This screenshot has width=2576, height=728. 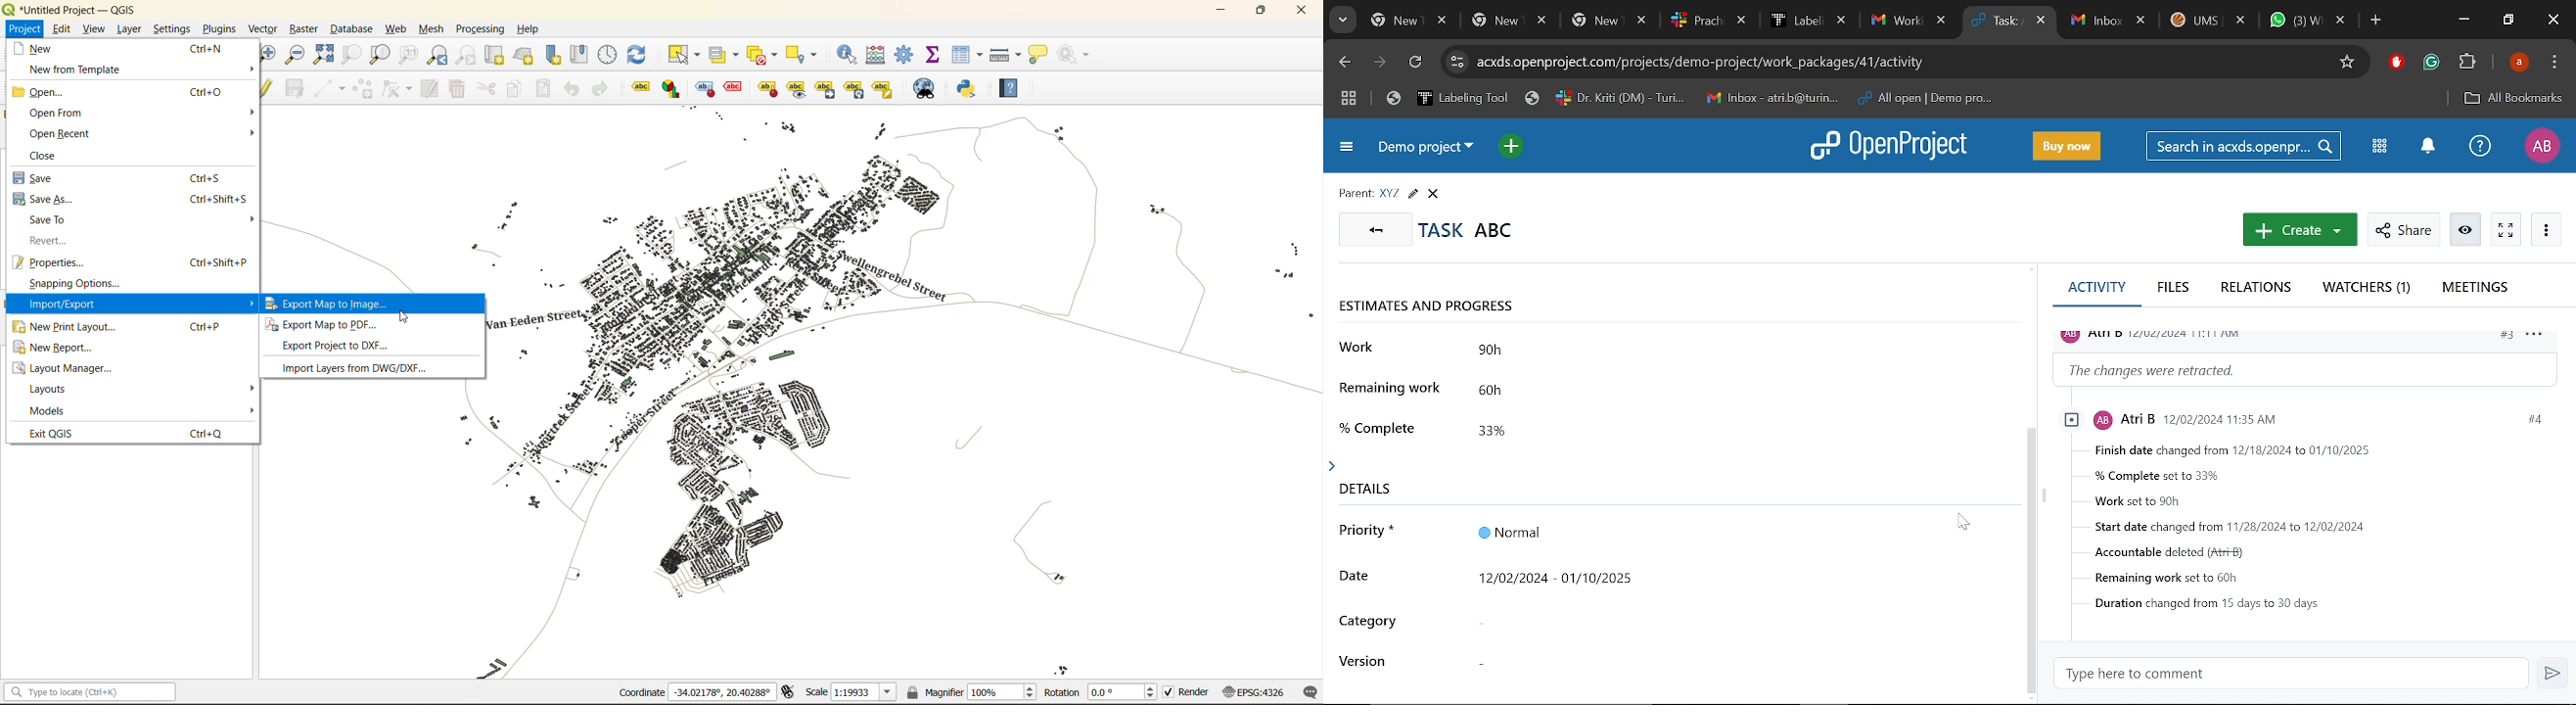 What do you see at coordinates (57, 433) in the screenshot?
I see `exit qgis` at bounding box center [57, 433].